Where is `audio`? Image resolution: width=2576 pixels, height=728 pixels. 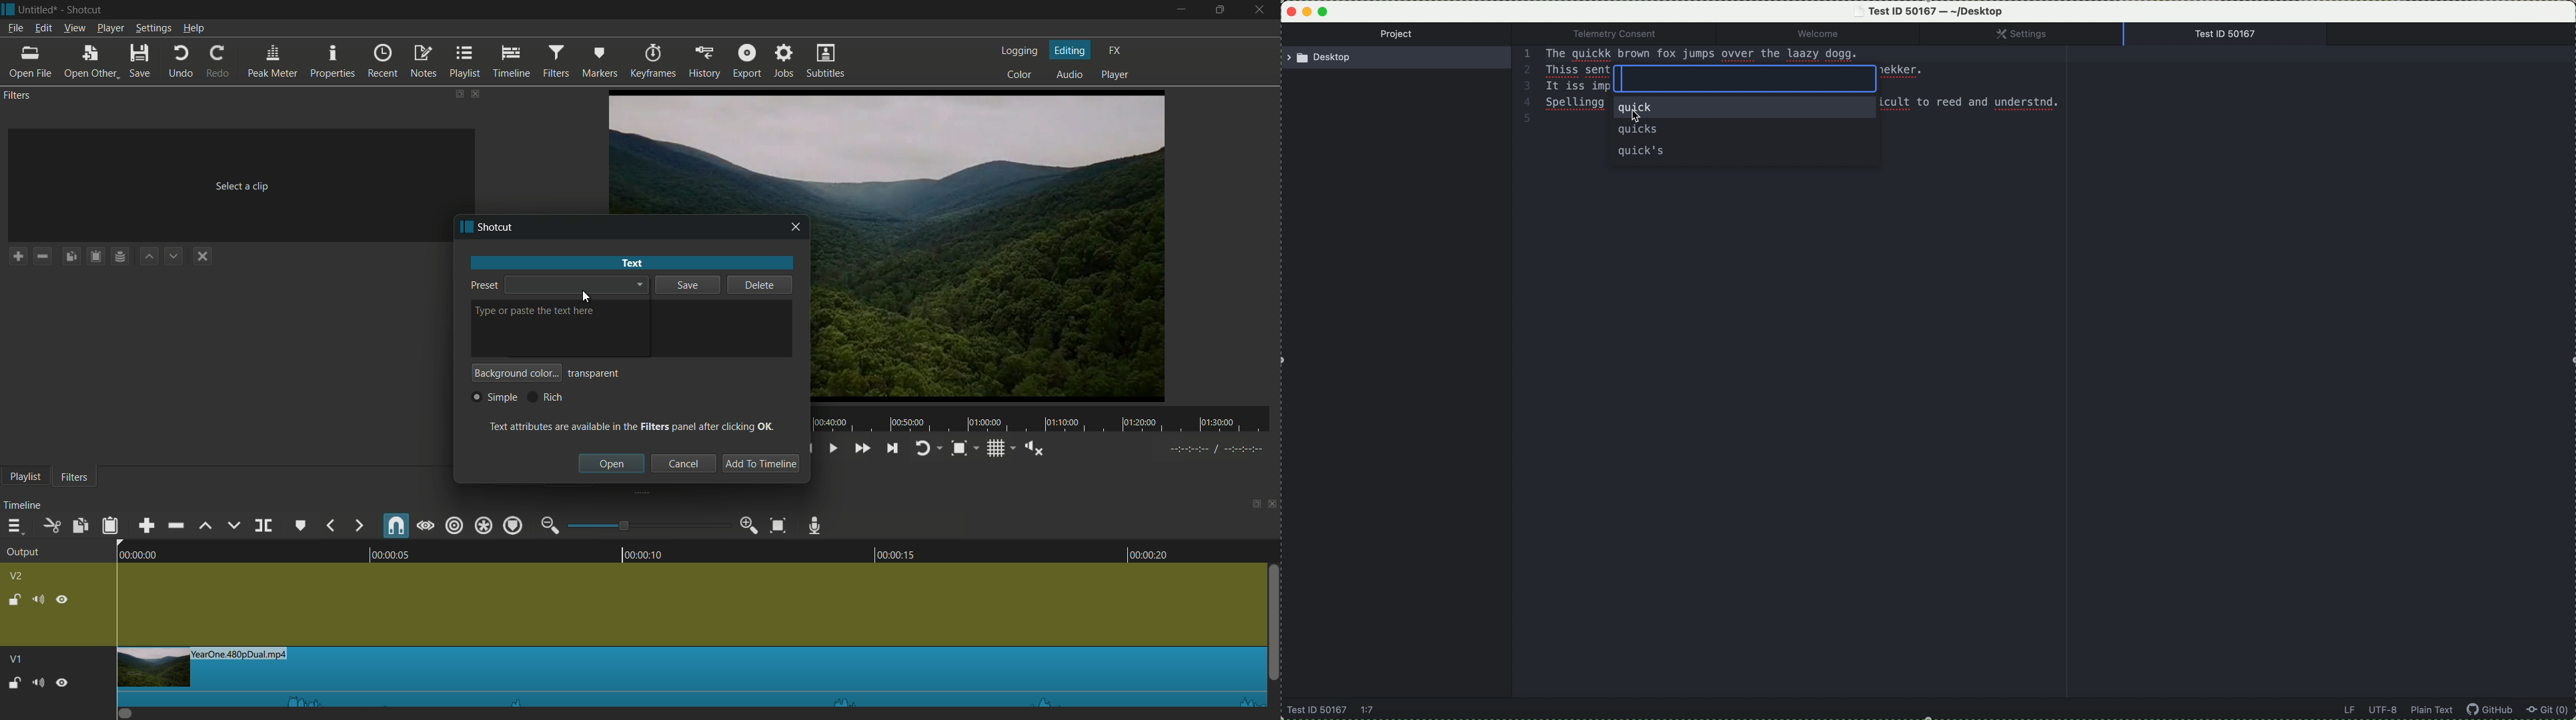 audio is located at coordinates (1069, 74).